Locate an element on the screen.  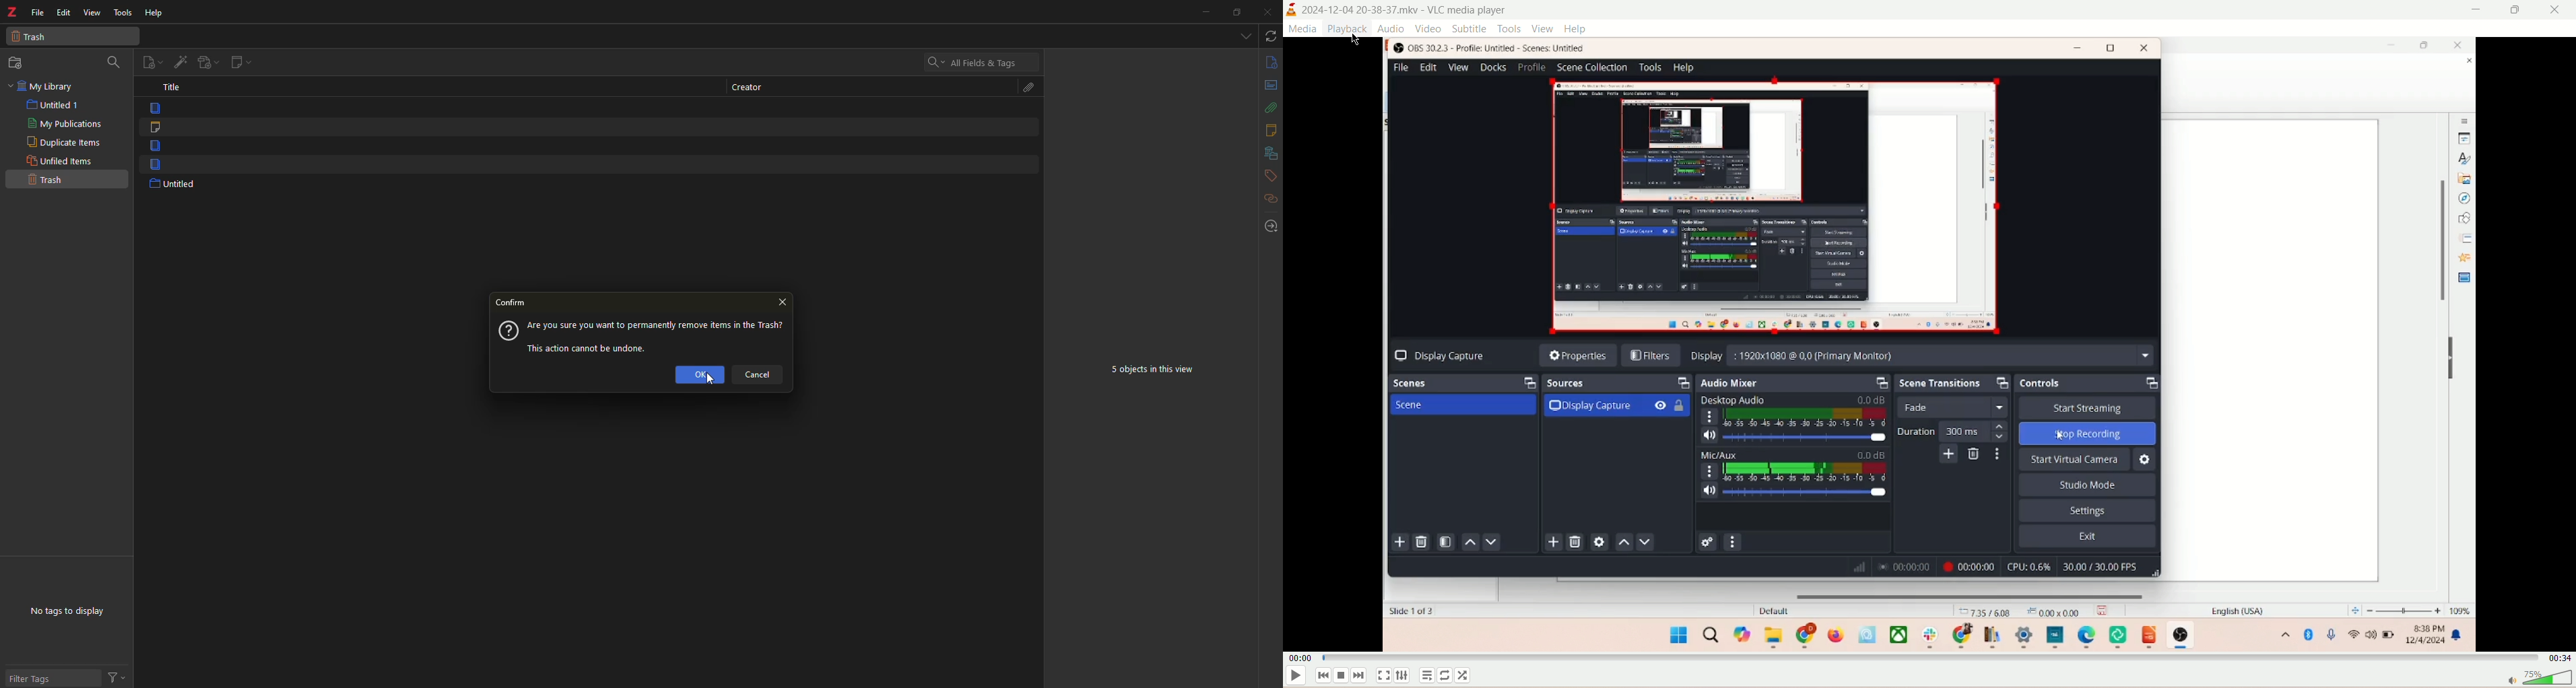
close is located at coordinates (1270, 12).